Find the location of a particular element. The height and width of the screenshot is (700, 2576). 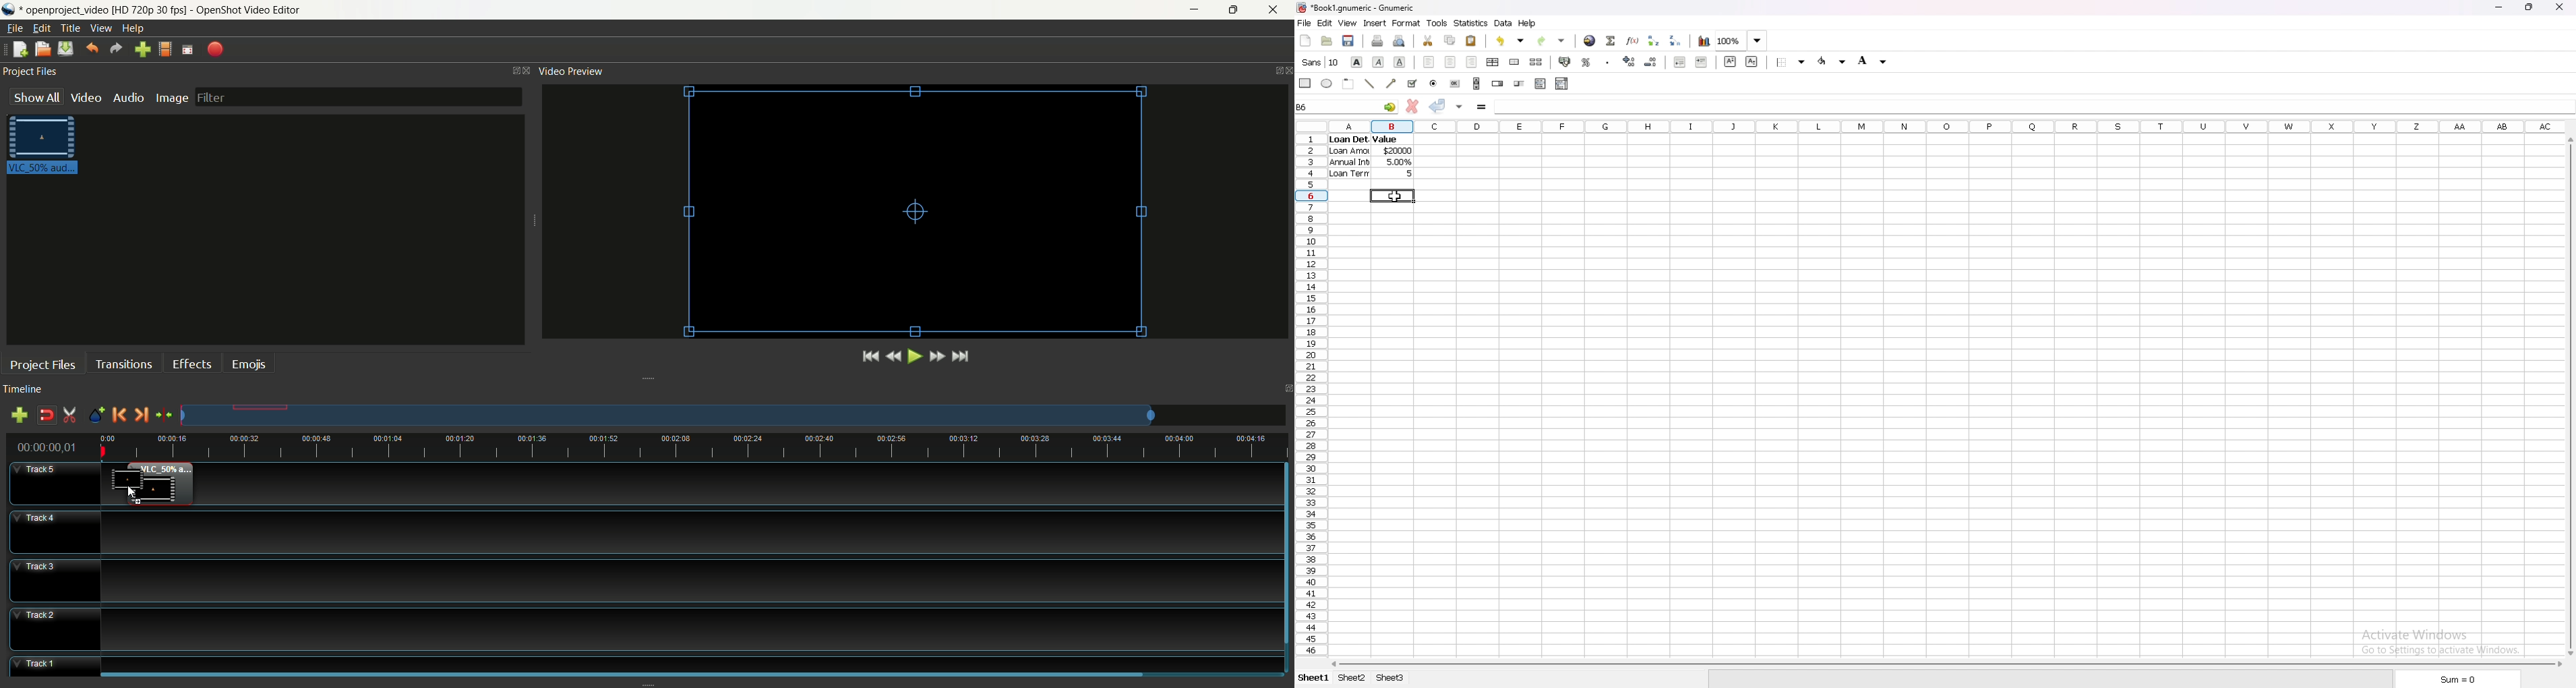

zoom is located at coordinates (1743, 40).